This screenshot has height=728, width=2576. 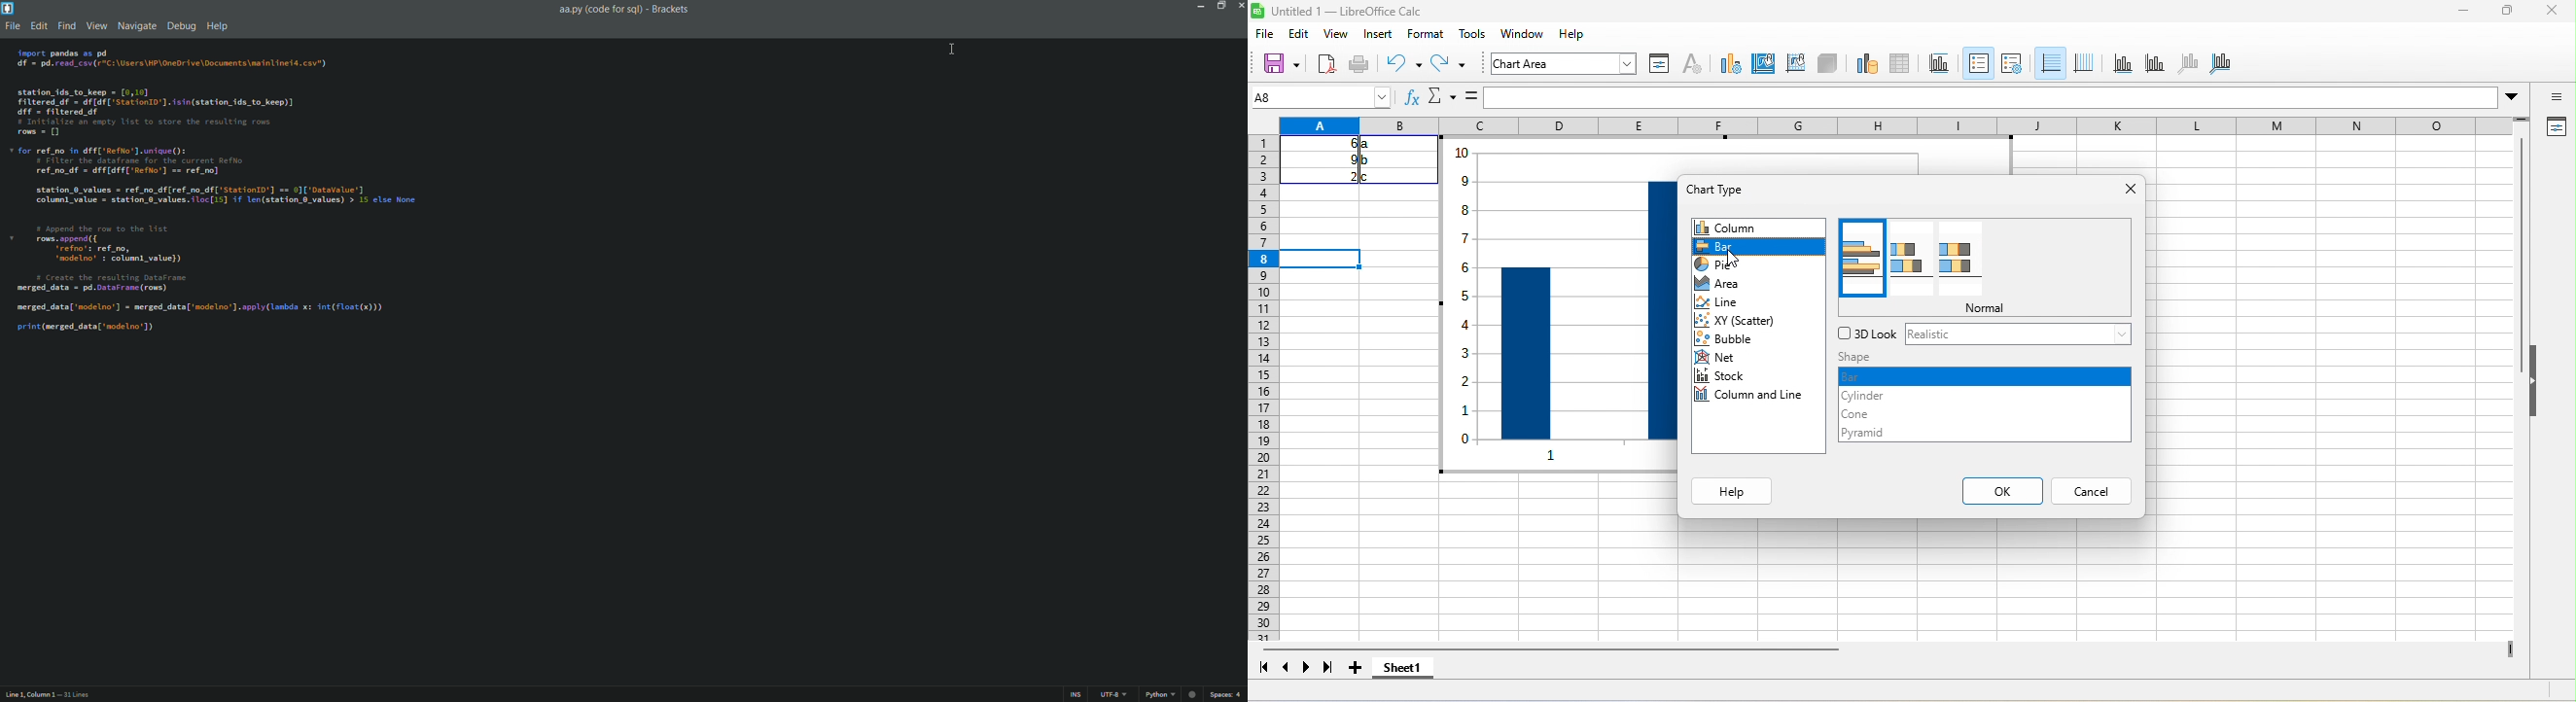 I want to click on Legend on/off, so click(x=2049, y=62).